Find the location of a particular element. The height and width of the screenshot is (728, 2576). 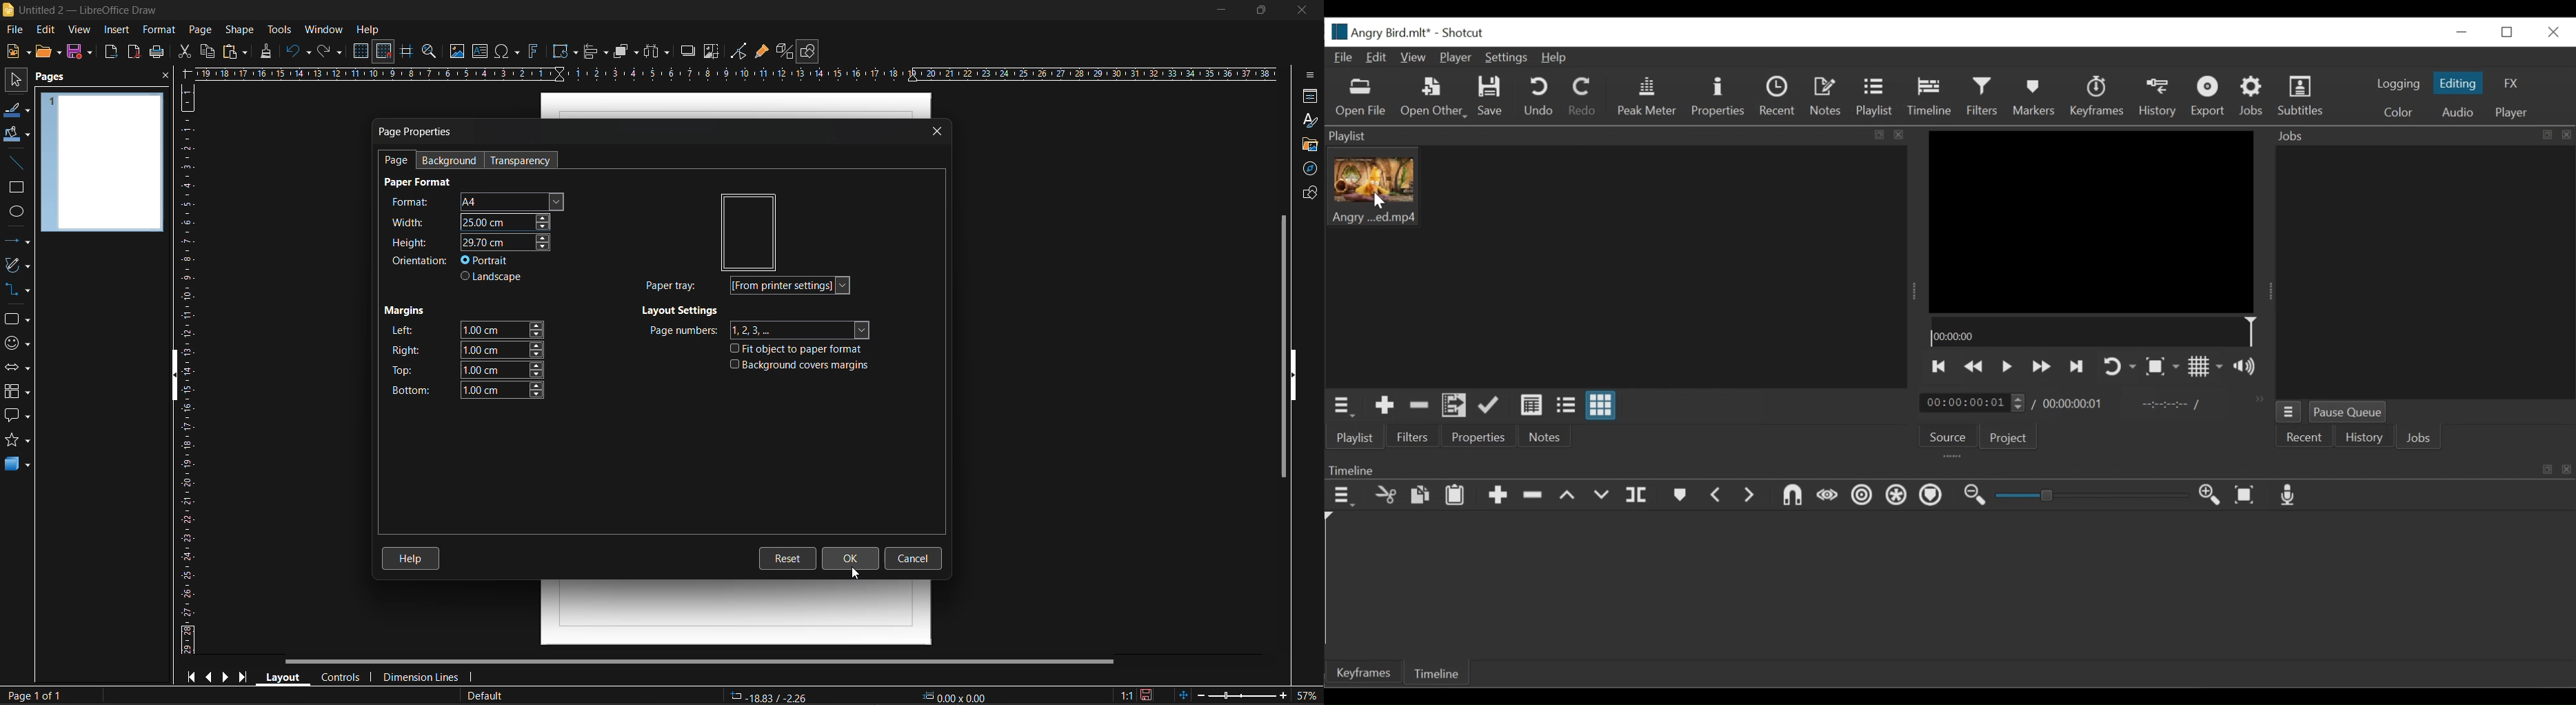

Ripple is located at coordinates (1863, 497).